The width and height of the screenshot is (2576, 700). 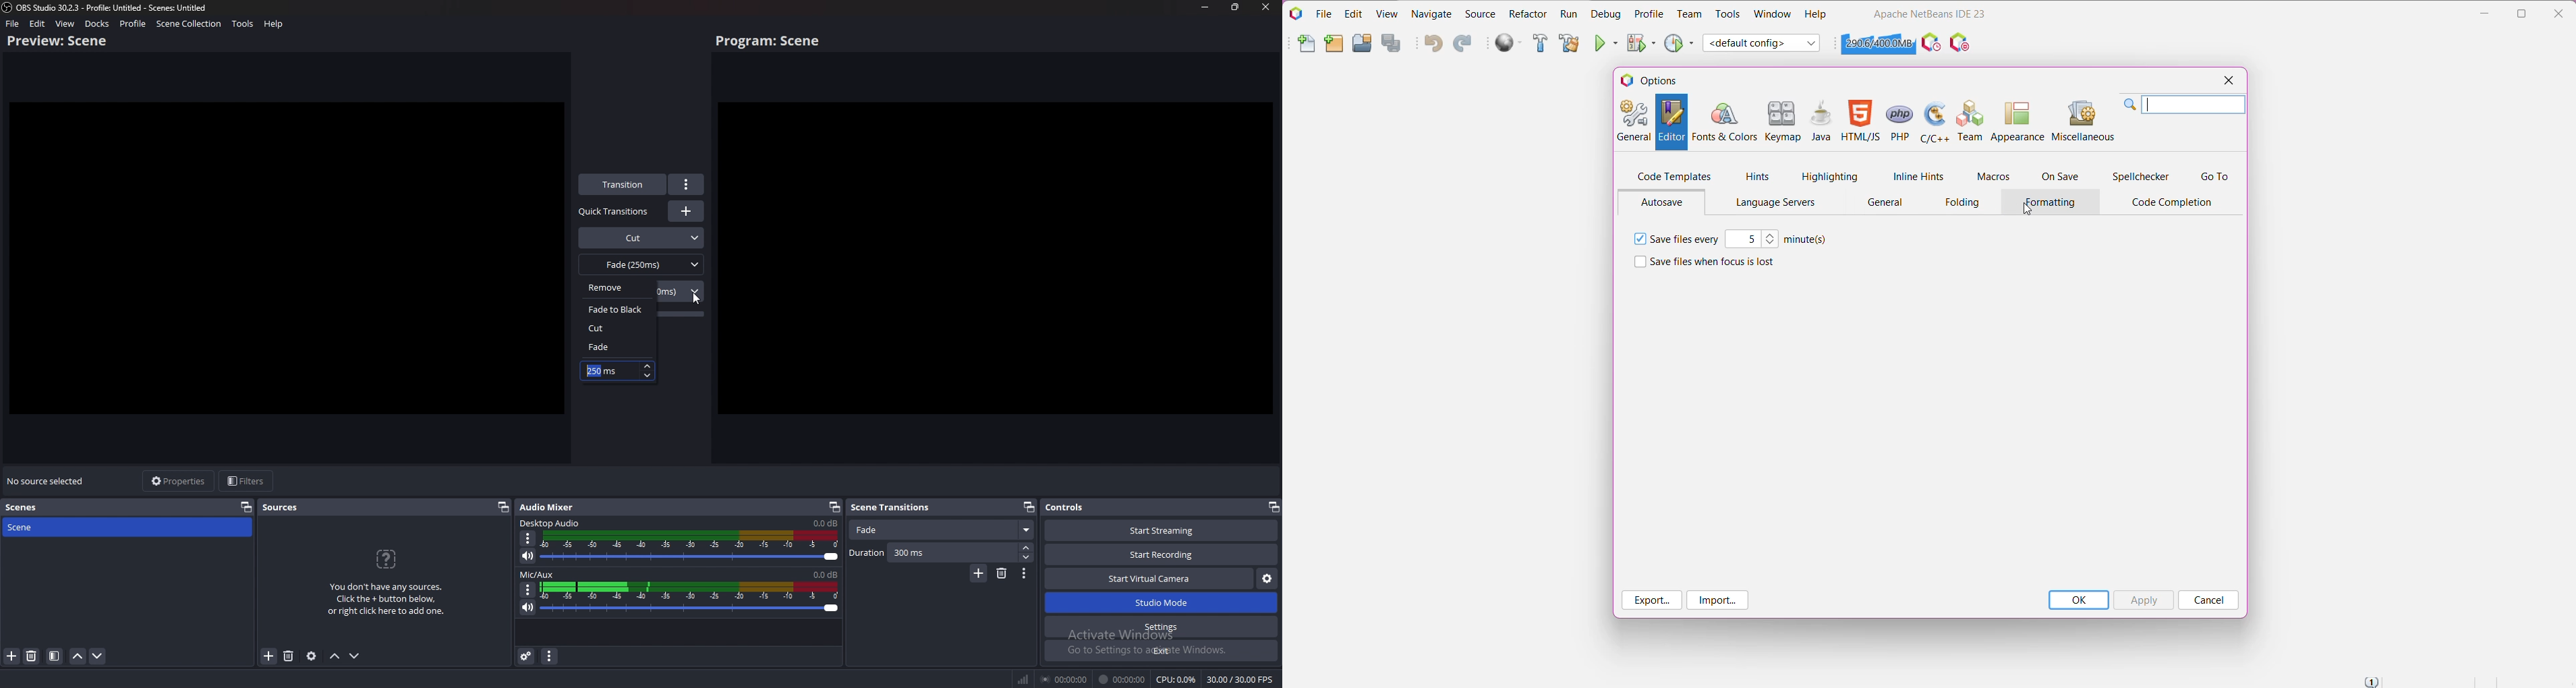 I want to click on Desktop audio, so click(x=824, y=523).